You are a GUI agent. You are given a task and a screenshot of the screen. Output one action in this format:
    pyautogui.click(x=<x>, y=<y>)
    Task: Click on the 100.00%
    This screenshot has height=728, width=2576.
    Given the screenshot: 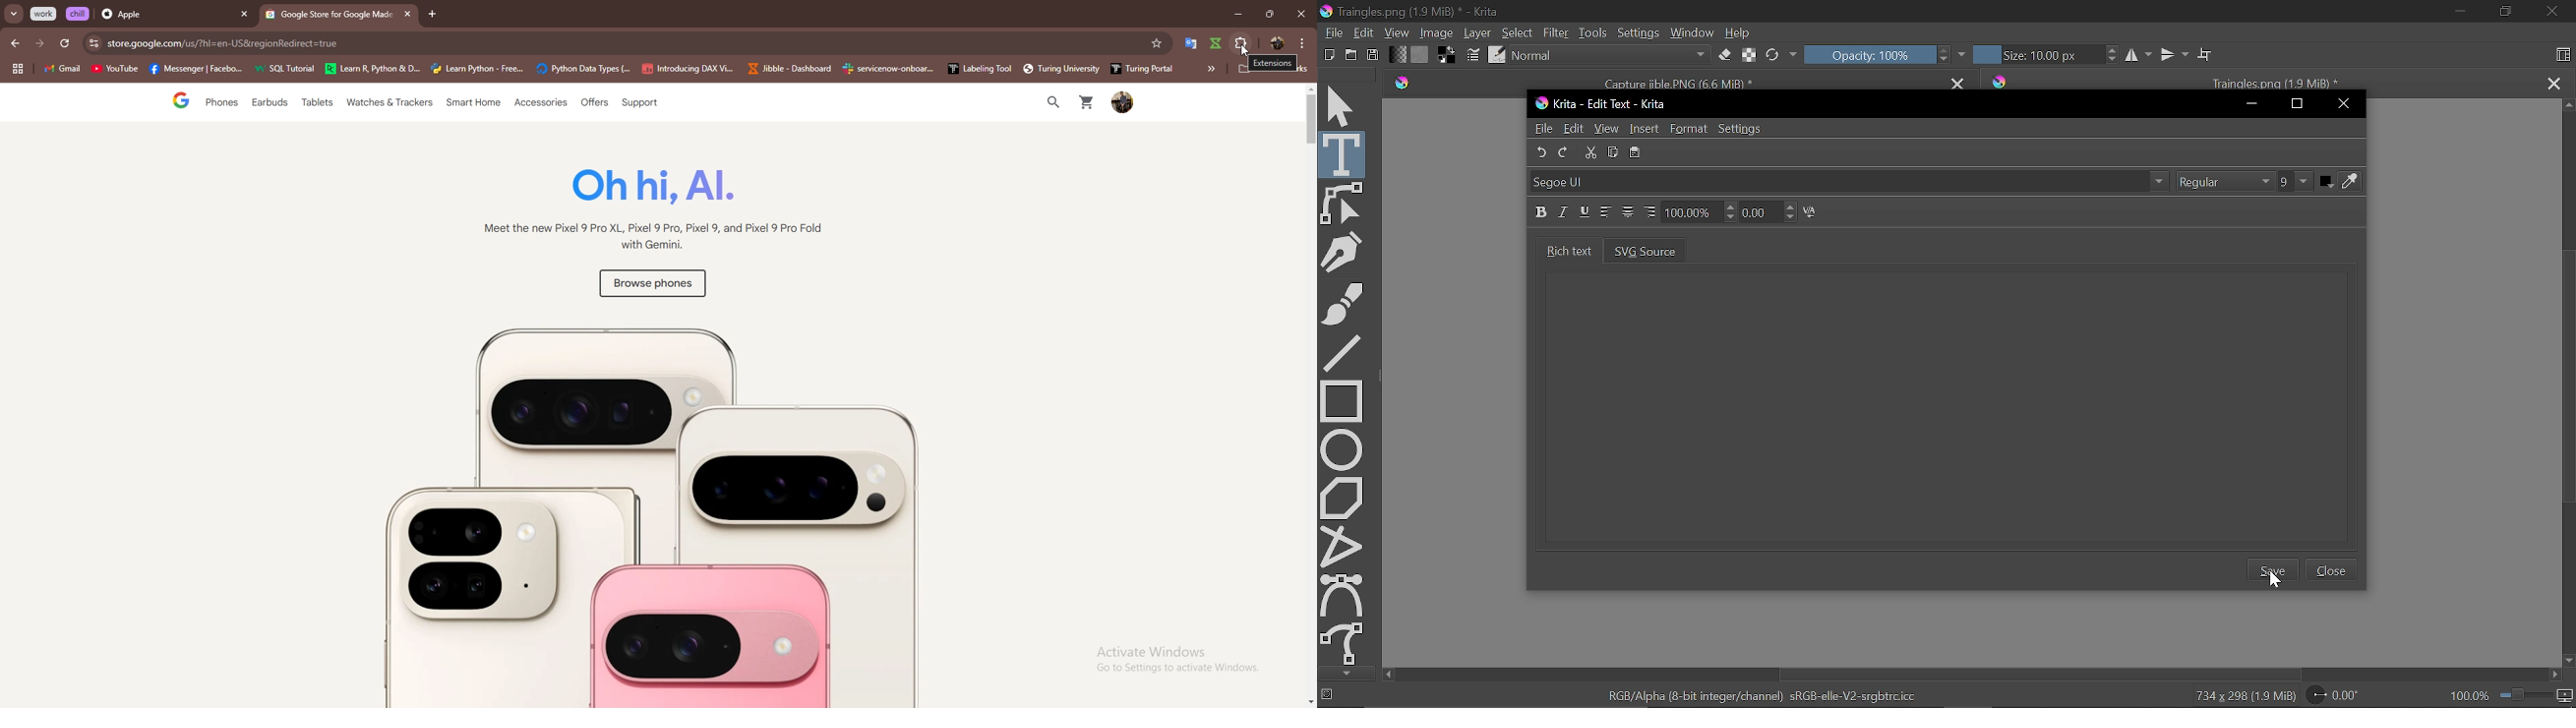 What is the action you would take?
    pyautogui.click(x=1697, y=213)
    